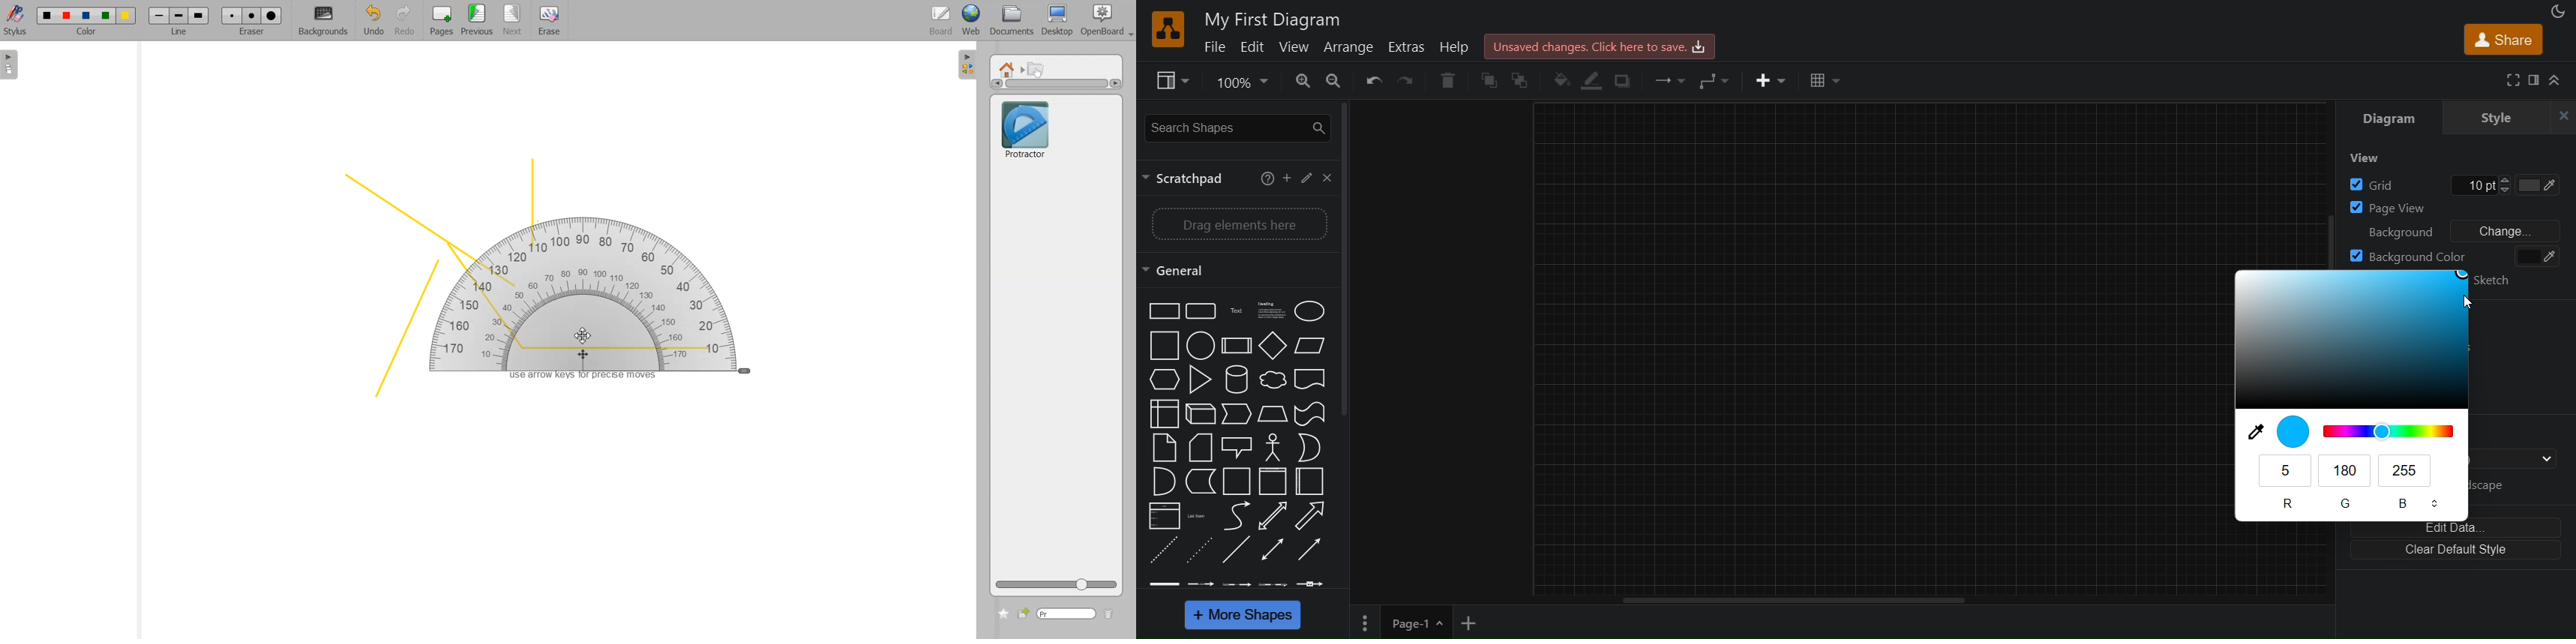 The height and width of the screenshot is (644, 2576). Describe the element at coordinates (1307, 178) in the screenshot. I see `edit` at that location.